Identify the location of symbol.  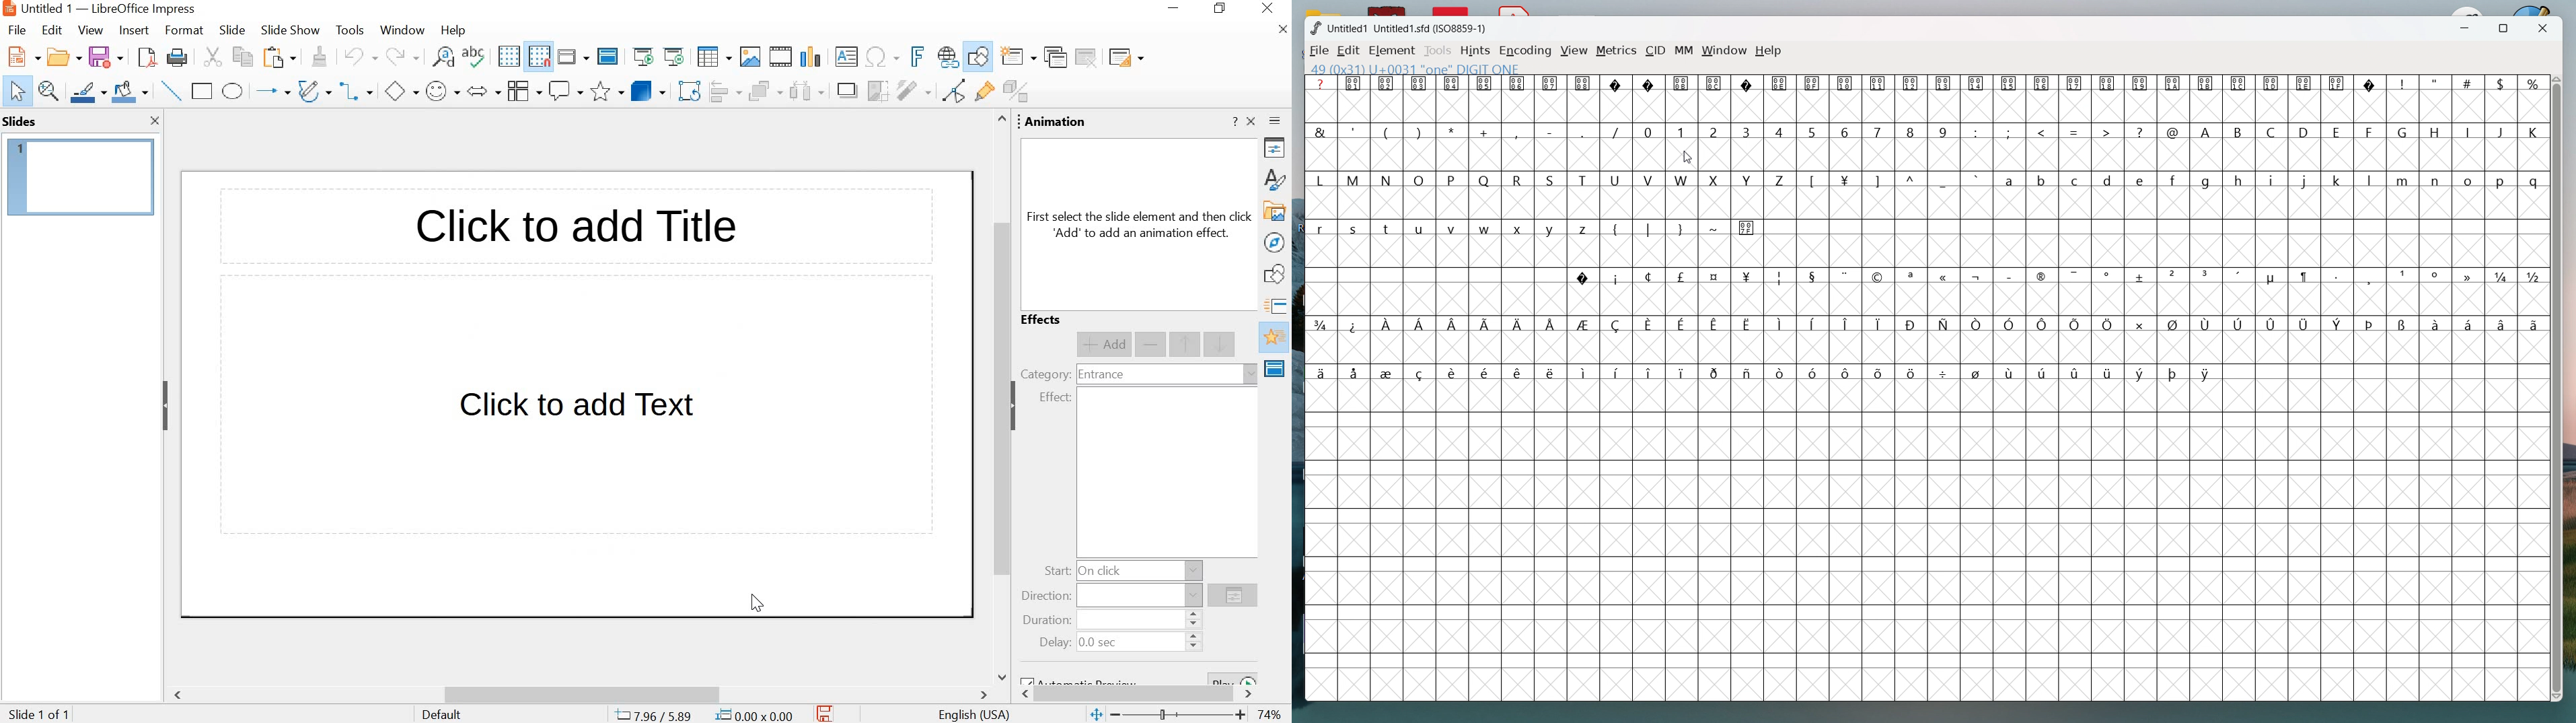
(2109, 83).